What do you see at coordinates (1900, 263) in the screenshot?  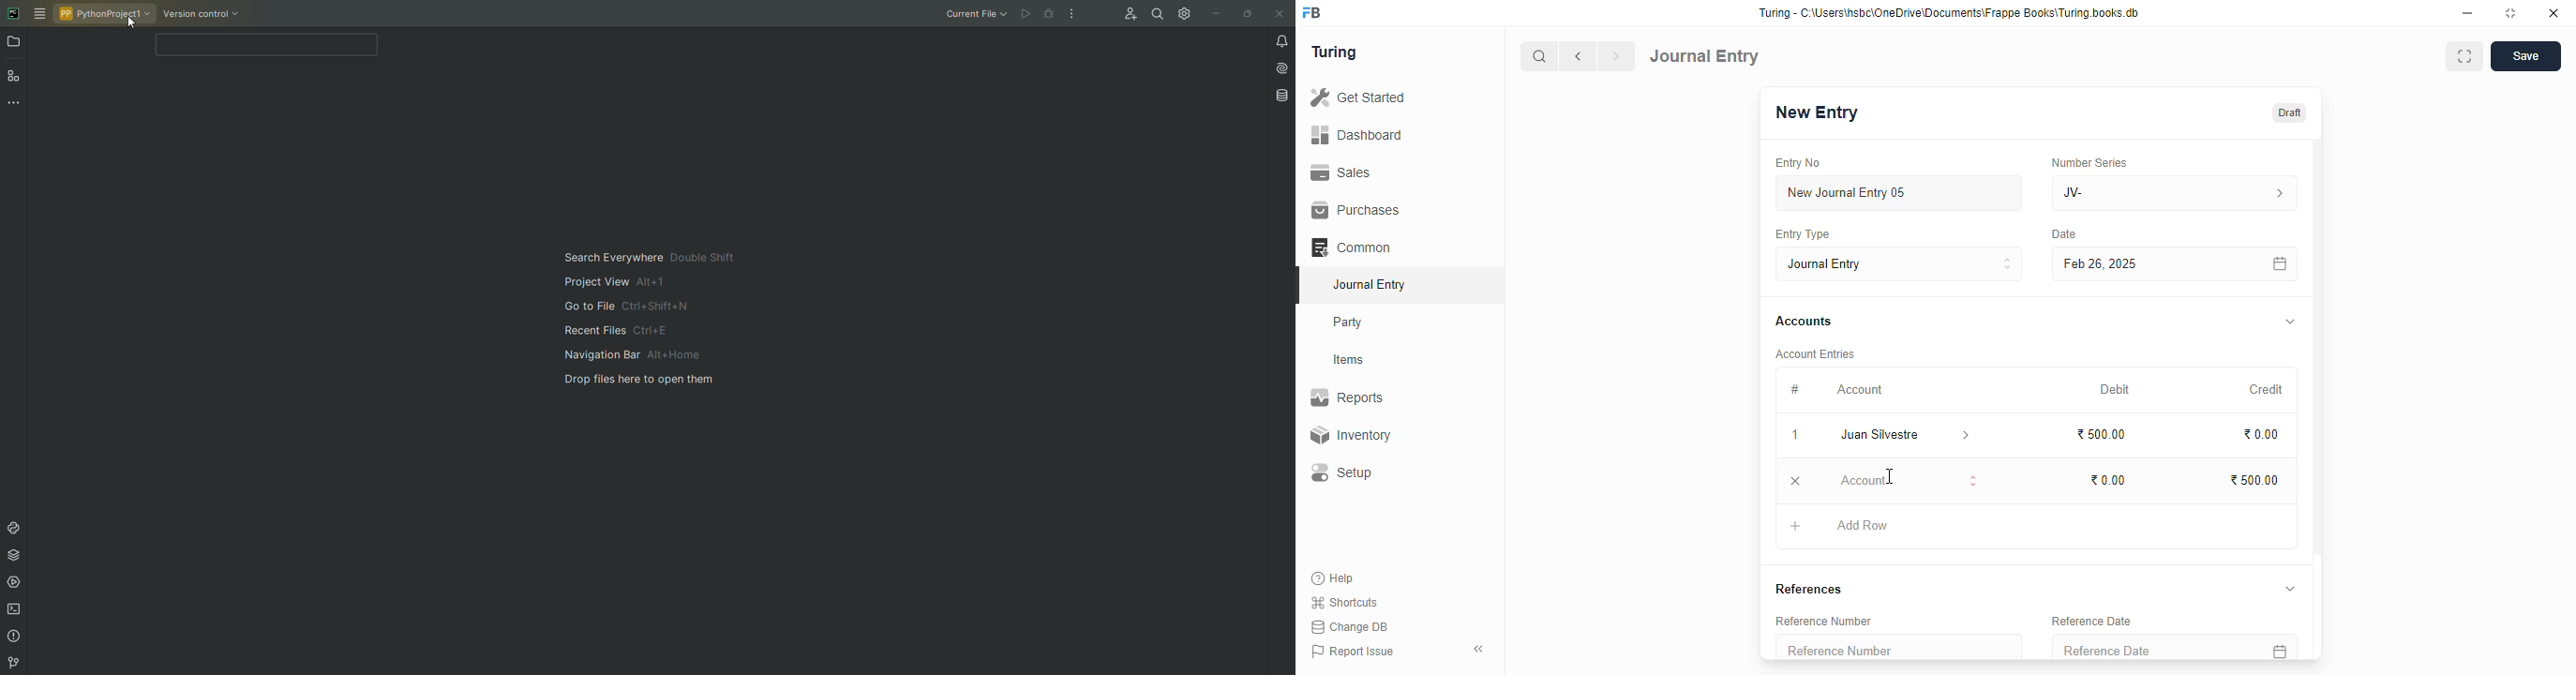 I see `journal entry` at bounding box center [1900, 263].